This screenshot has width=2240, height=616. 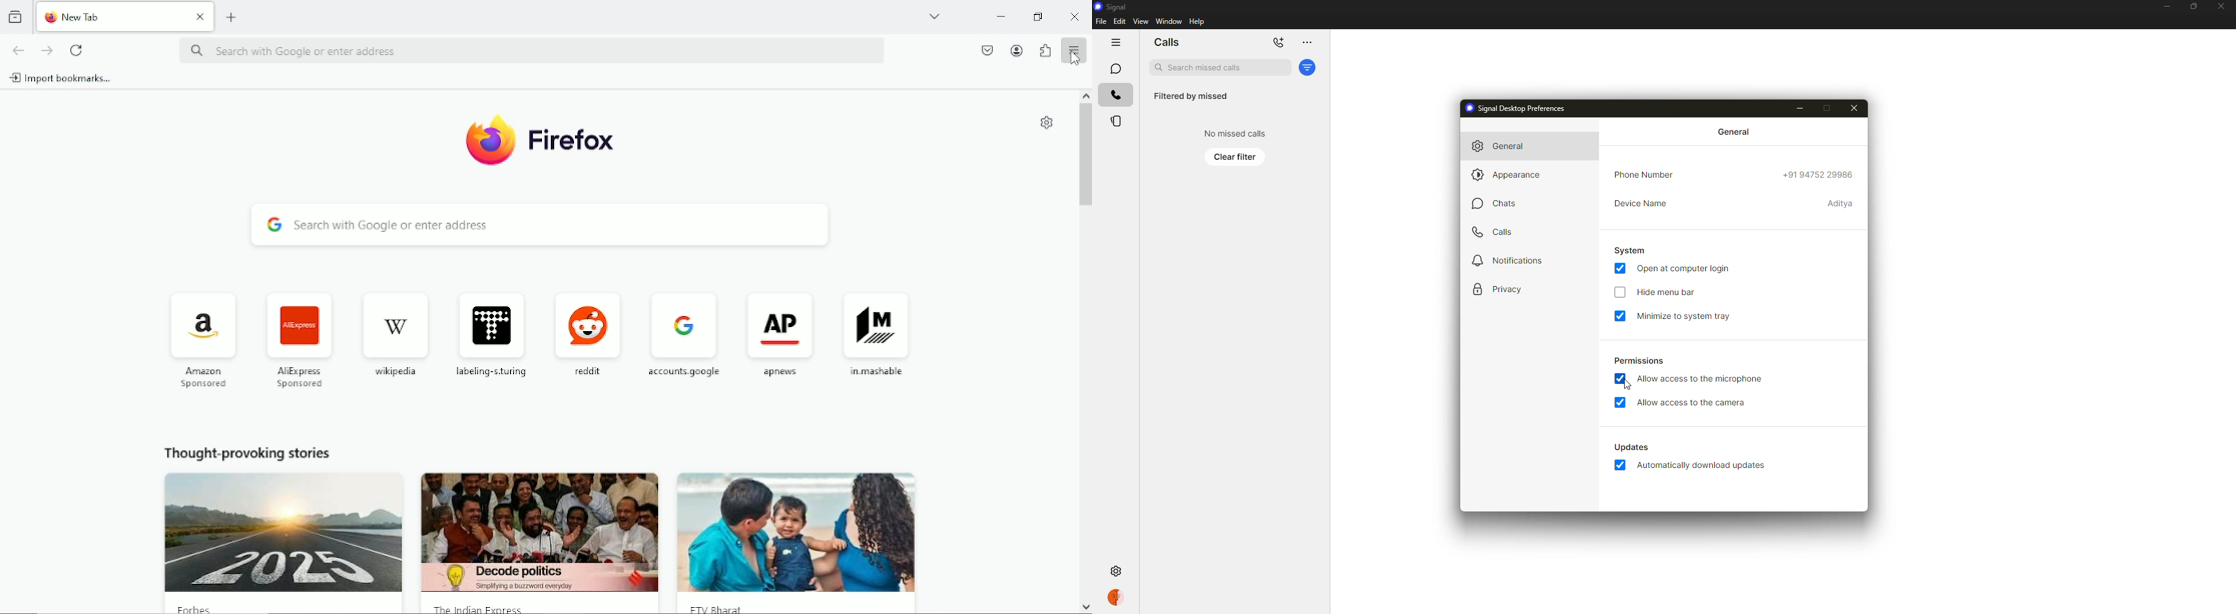 What do you see at coordinates (232, 16) in the screenshot?
I see `new tab` at bounding box center [232, 16].